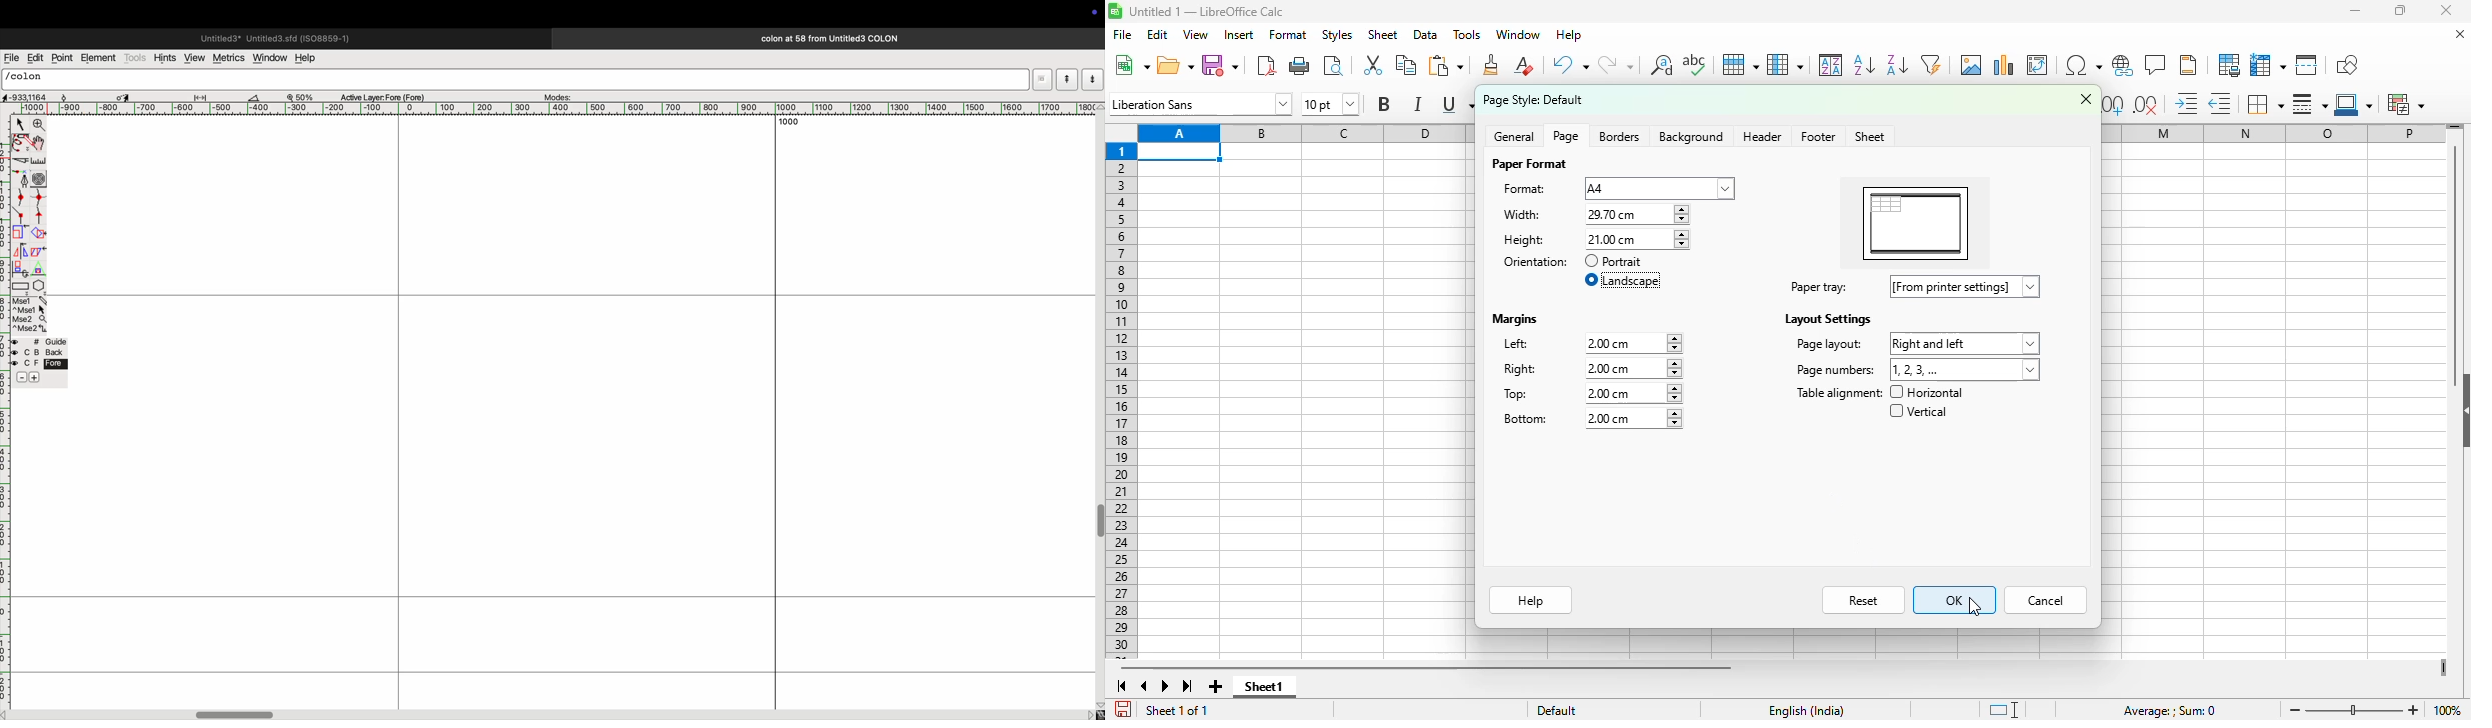 Image resolution: width=2492 pixels, height=728 pixels. Describe the element at coordinates (165, 57) in the screenshot. I see `hints` at that location.